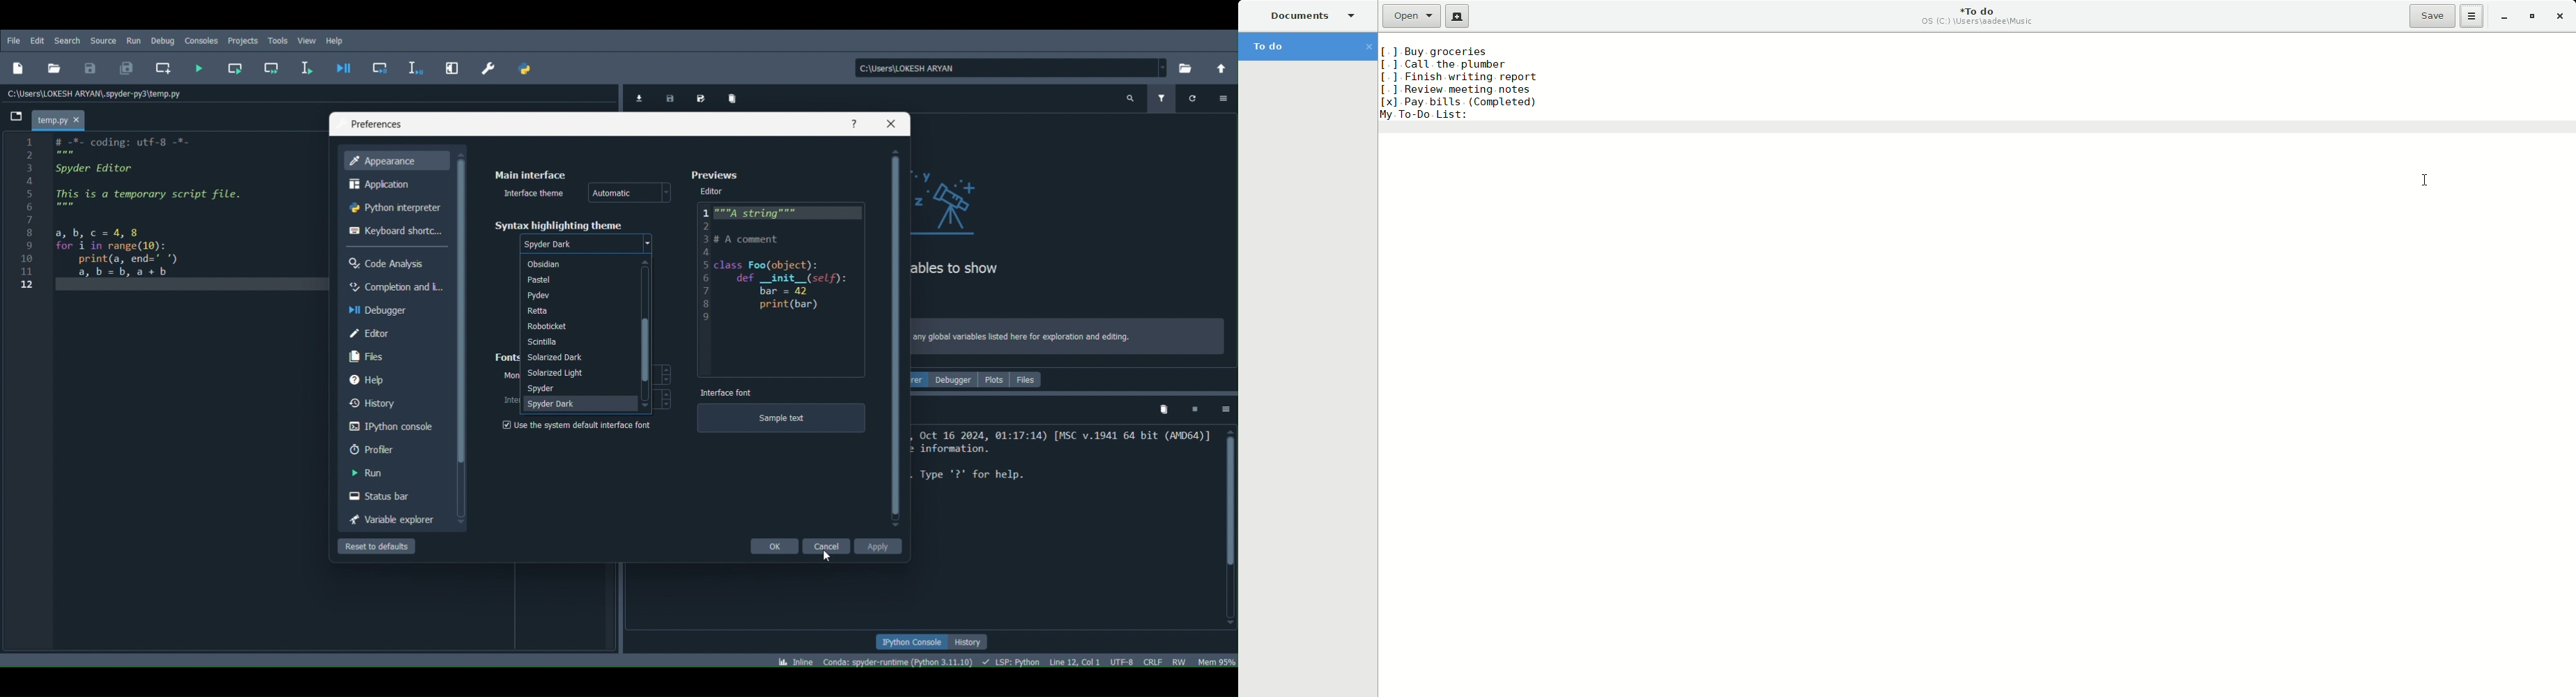  I want to click on Create new cell at the current line (Ctrl + 2), so click(163, 66).